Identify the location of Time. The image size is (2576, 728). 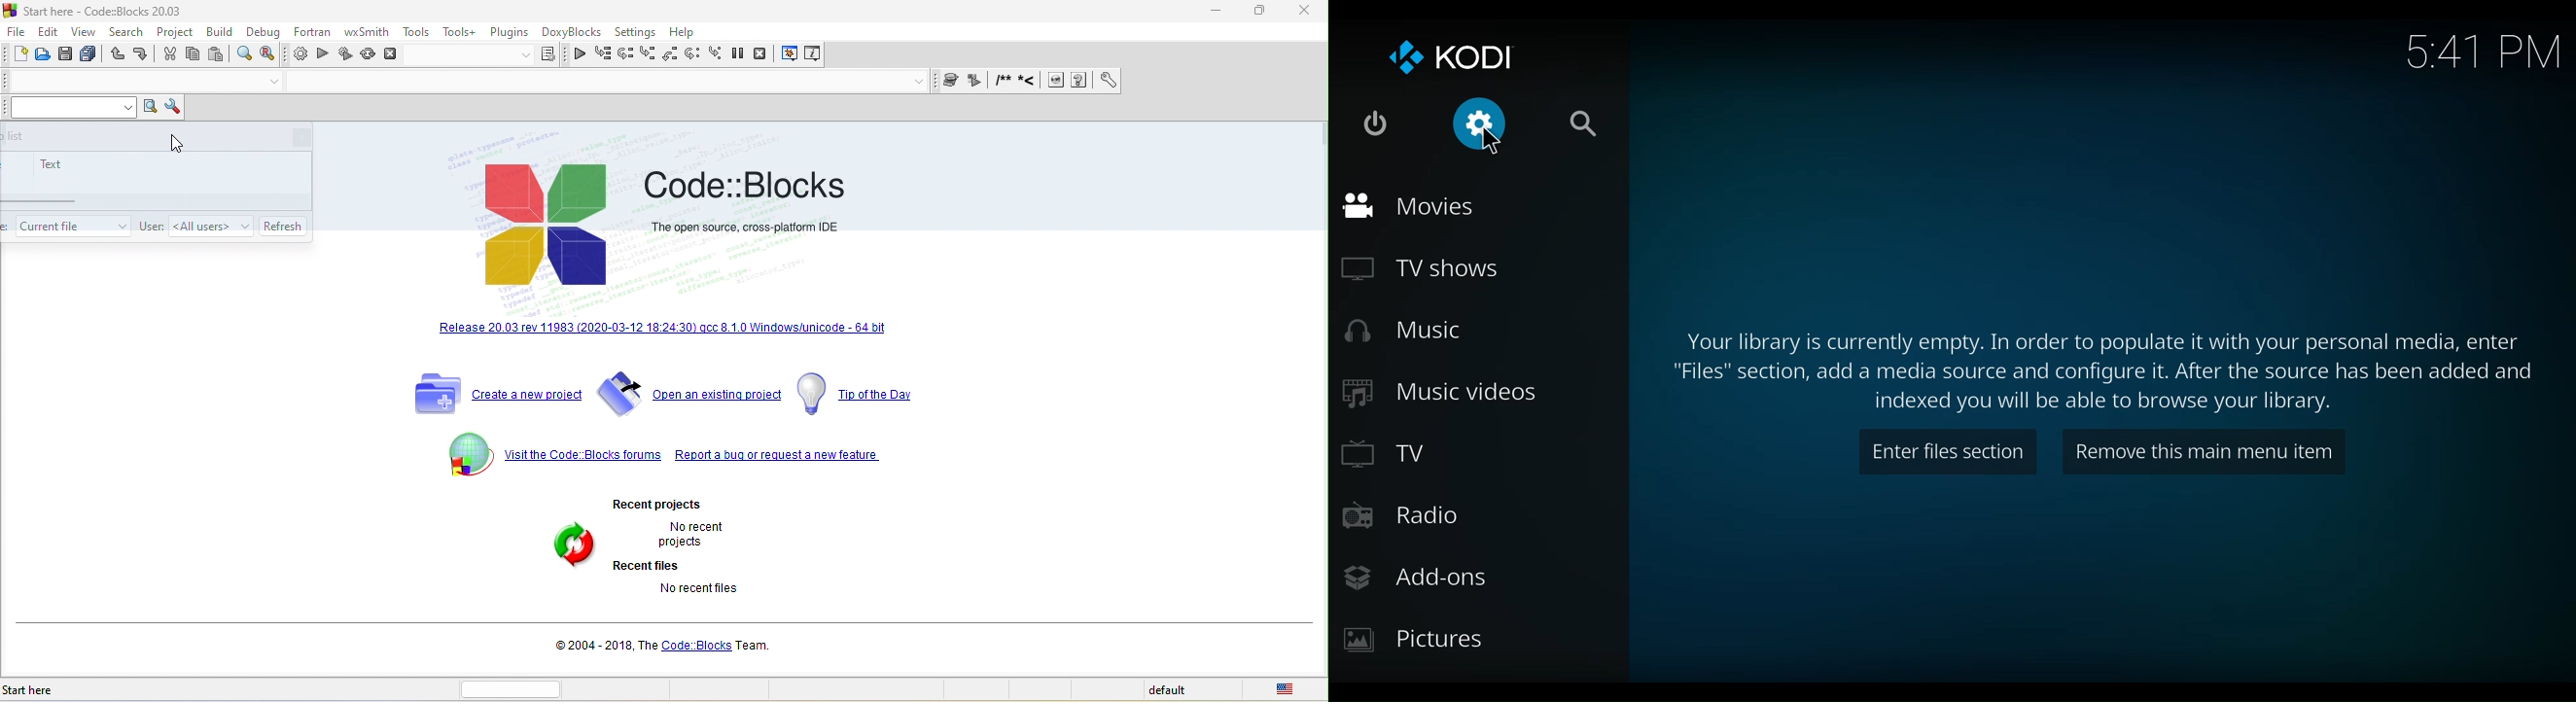
(2486, 49).